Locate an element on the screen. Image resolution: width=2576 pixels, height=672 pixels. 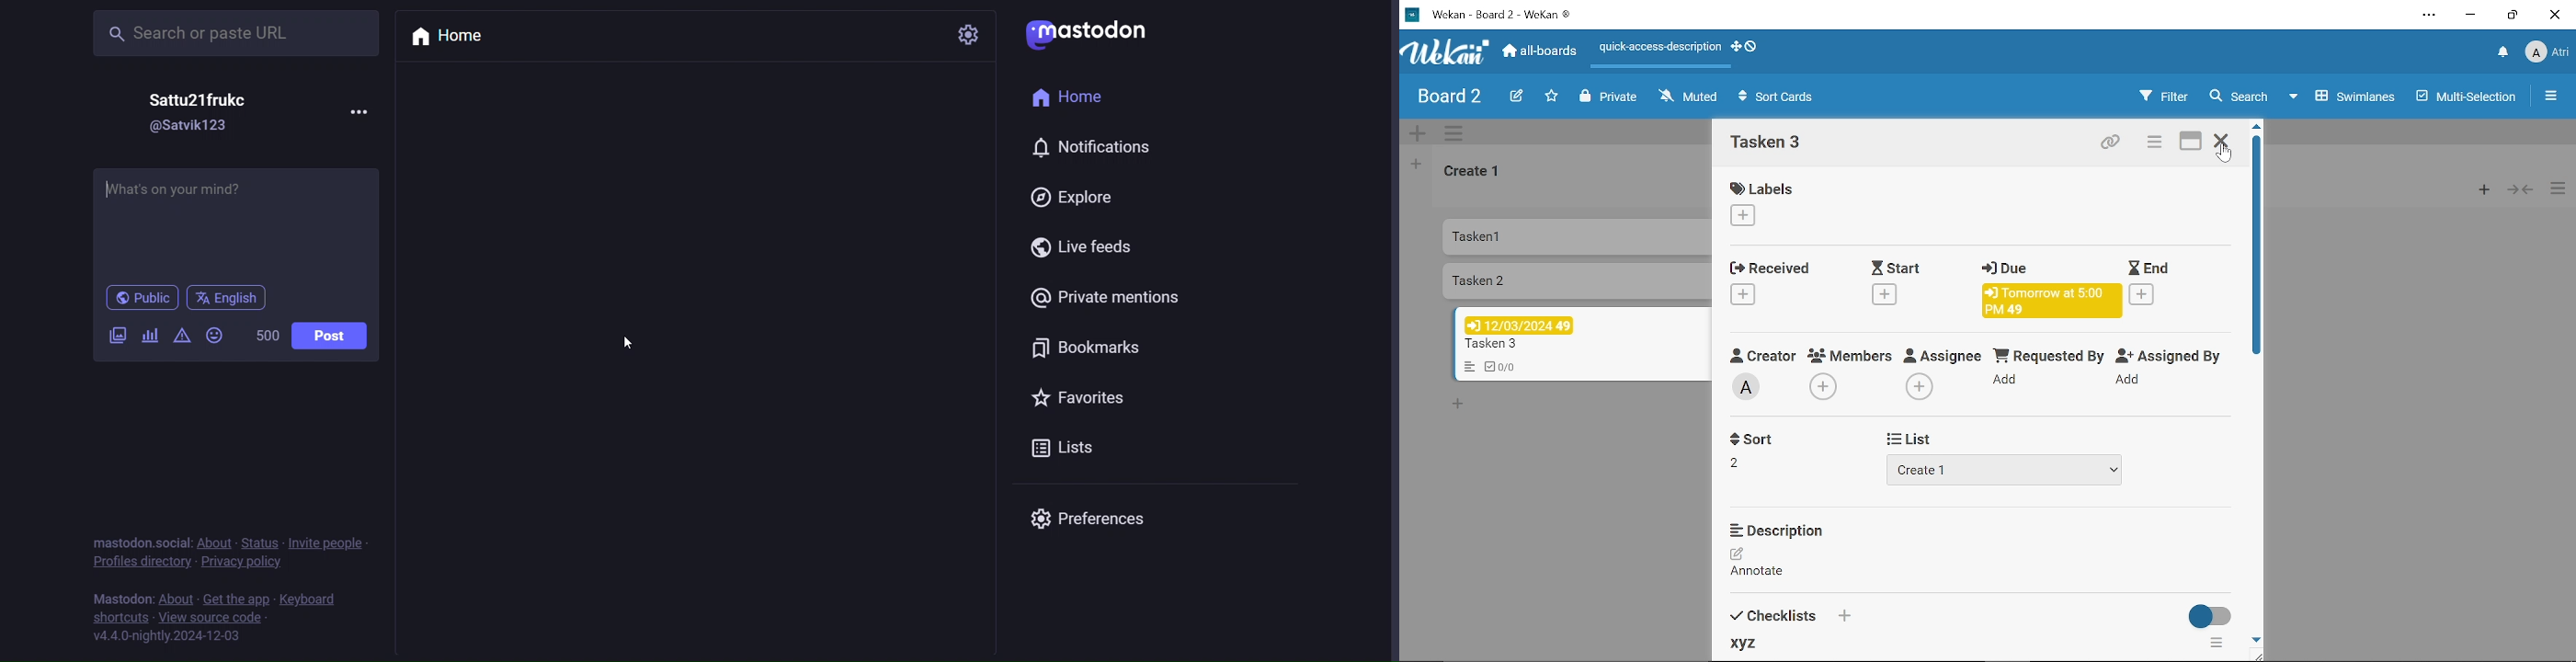
Add is located at coordinates (2141, 294).